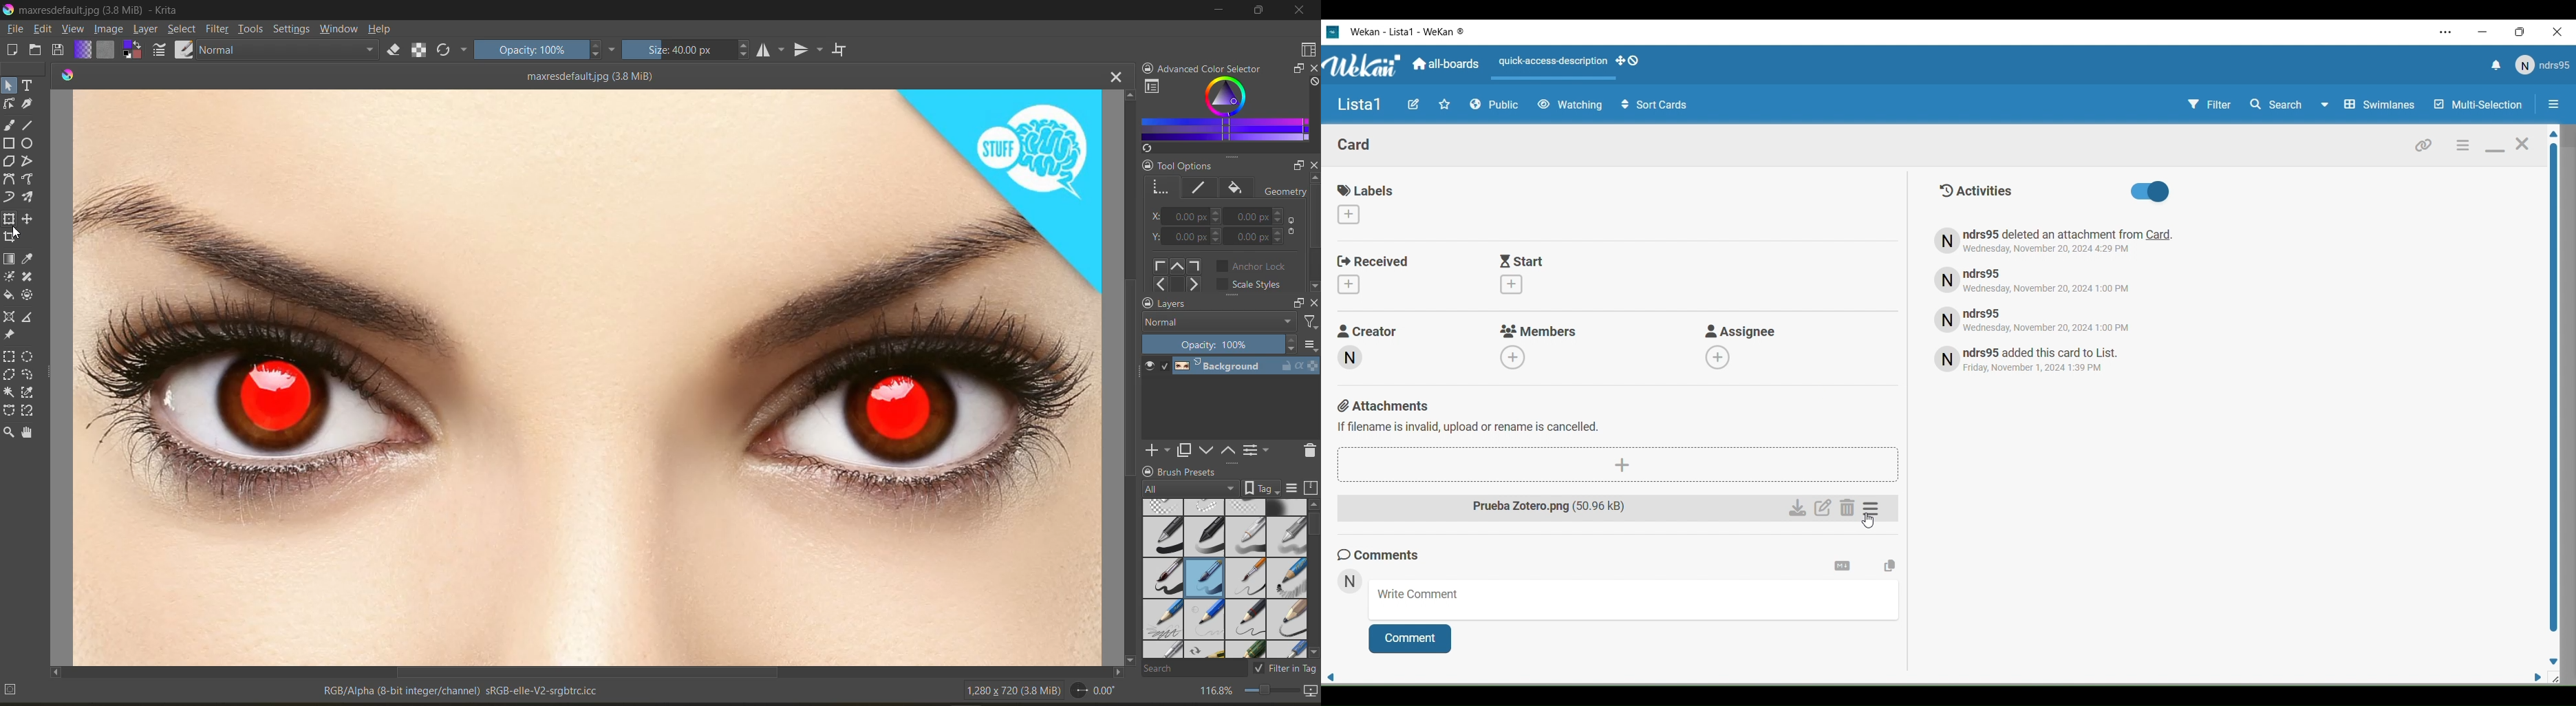 This screenshot has width=2576, height=728. What do you see at coordinates (1411, 639) in the screenshot?
I see `Comment` at bounding box center [1411, 639].